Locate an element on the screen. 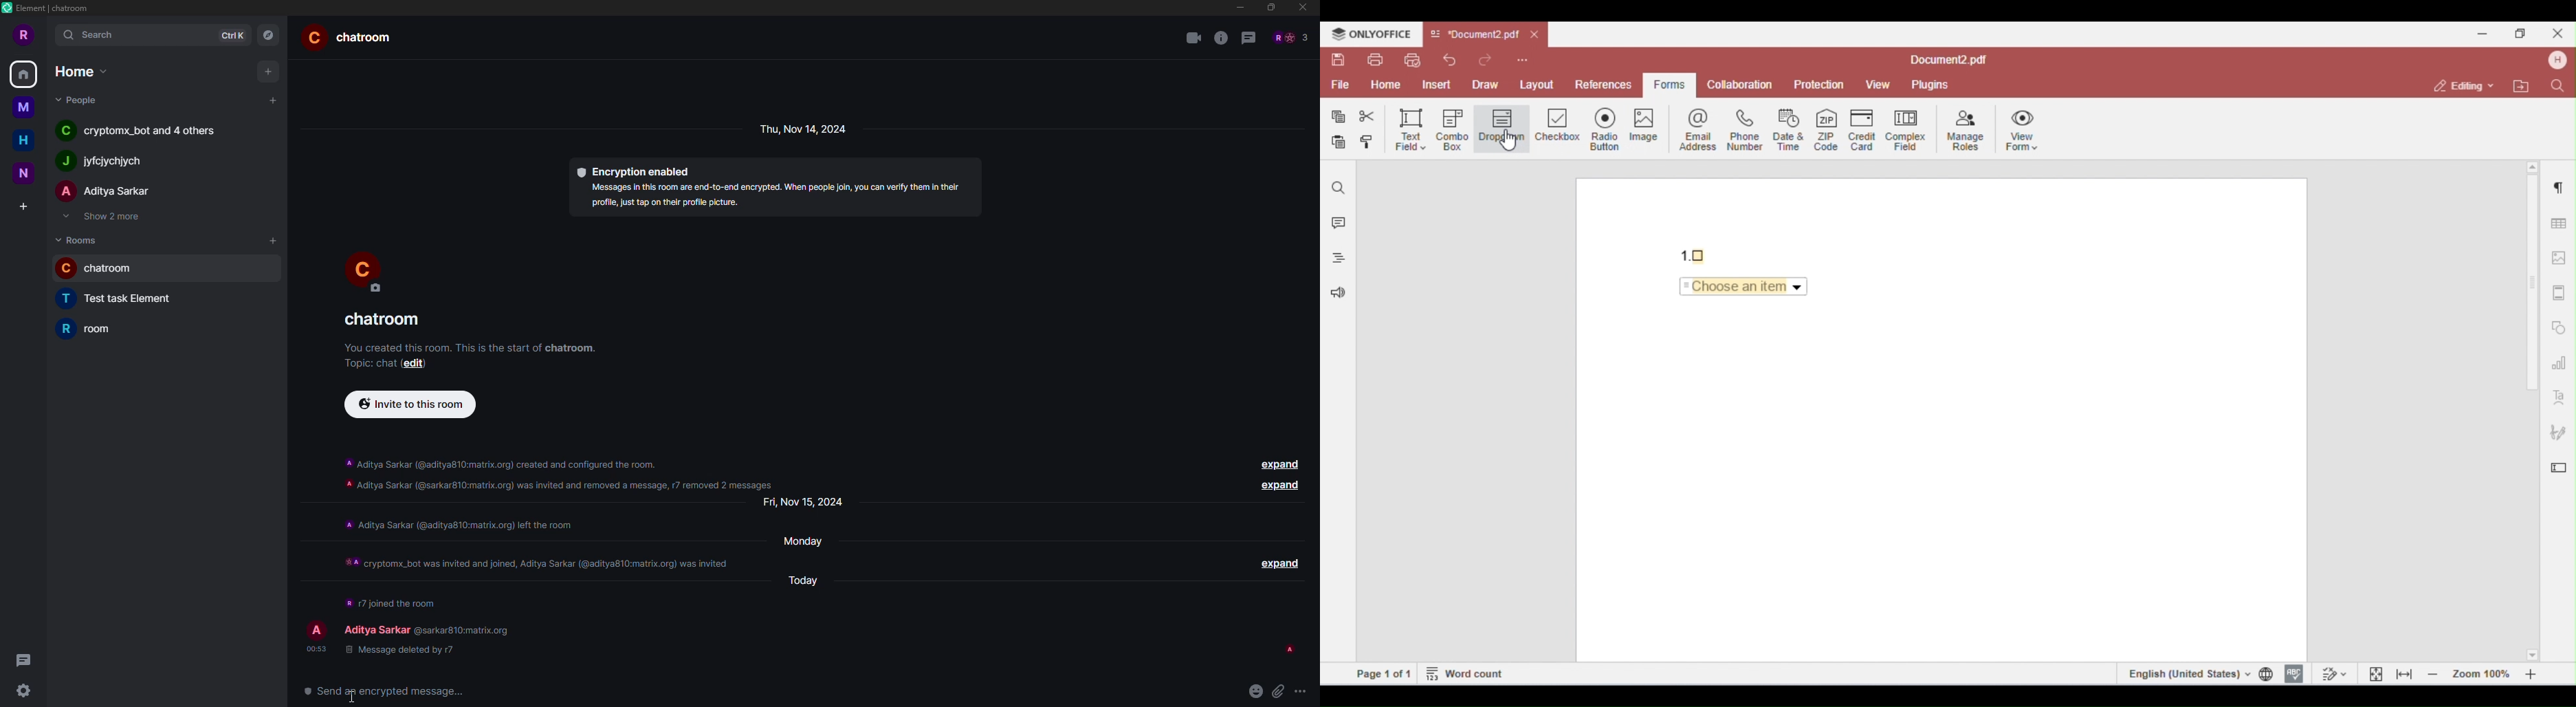  quick settings is located at coordinates (22, 691).